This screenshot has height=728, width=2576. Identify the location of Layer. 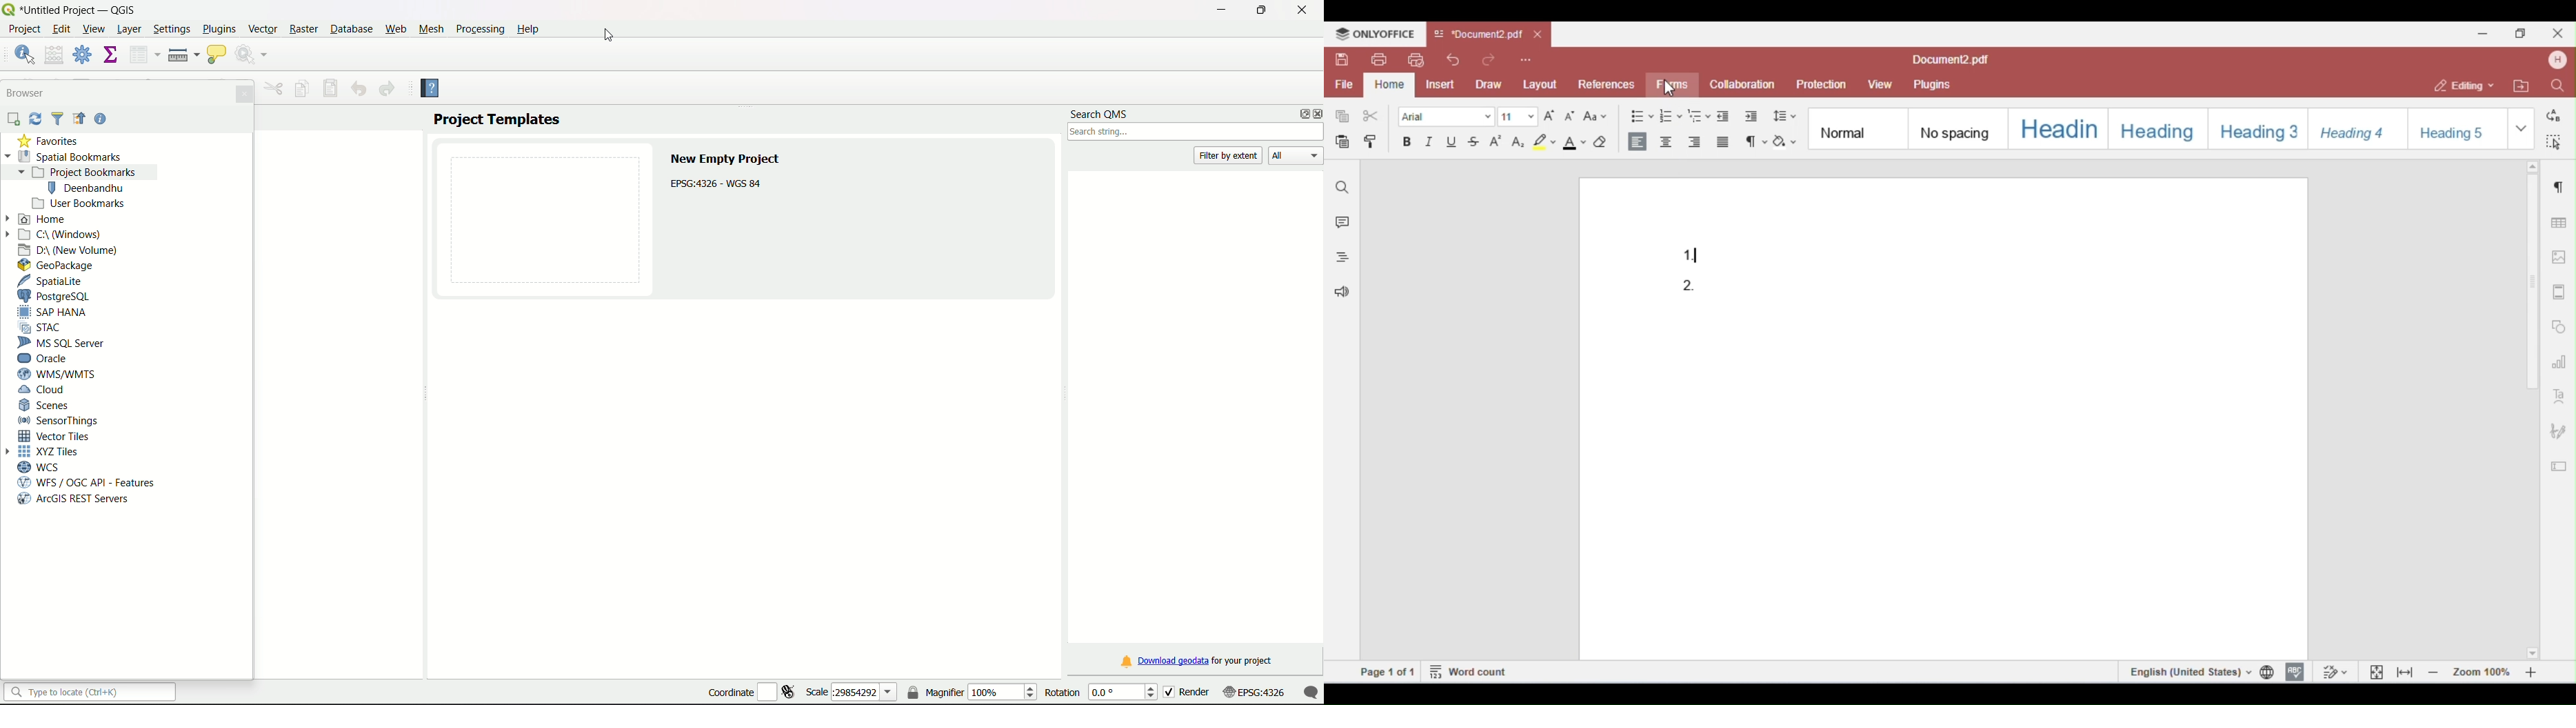
(130, 30).